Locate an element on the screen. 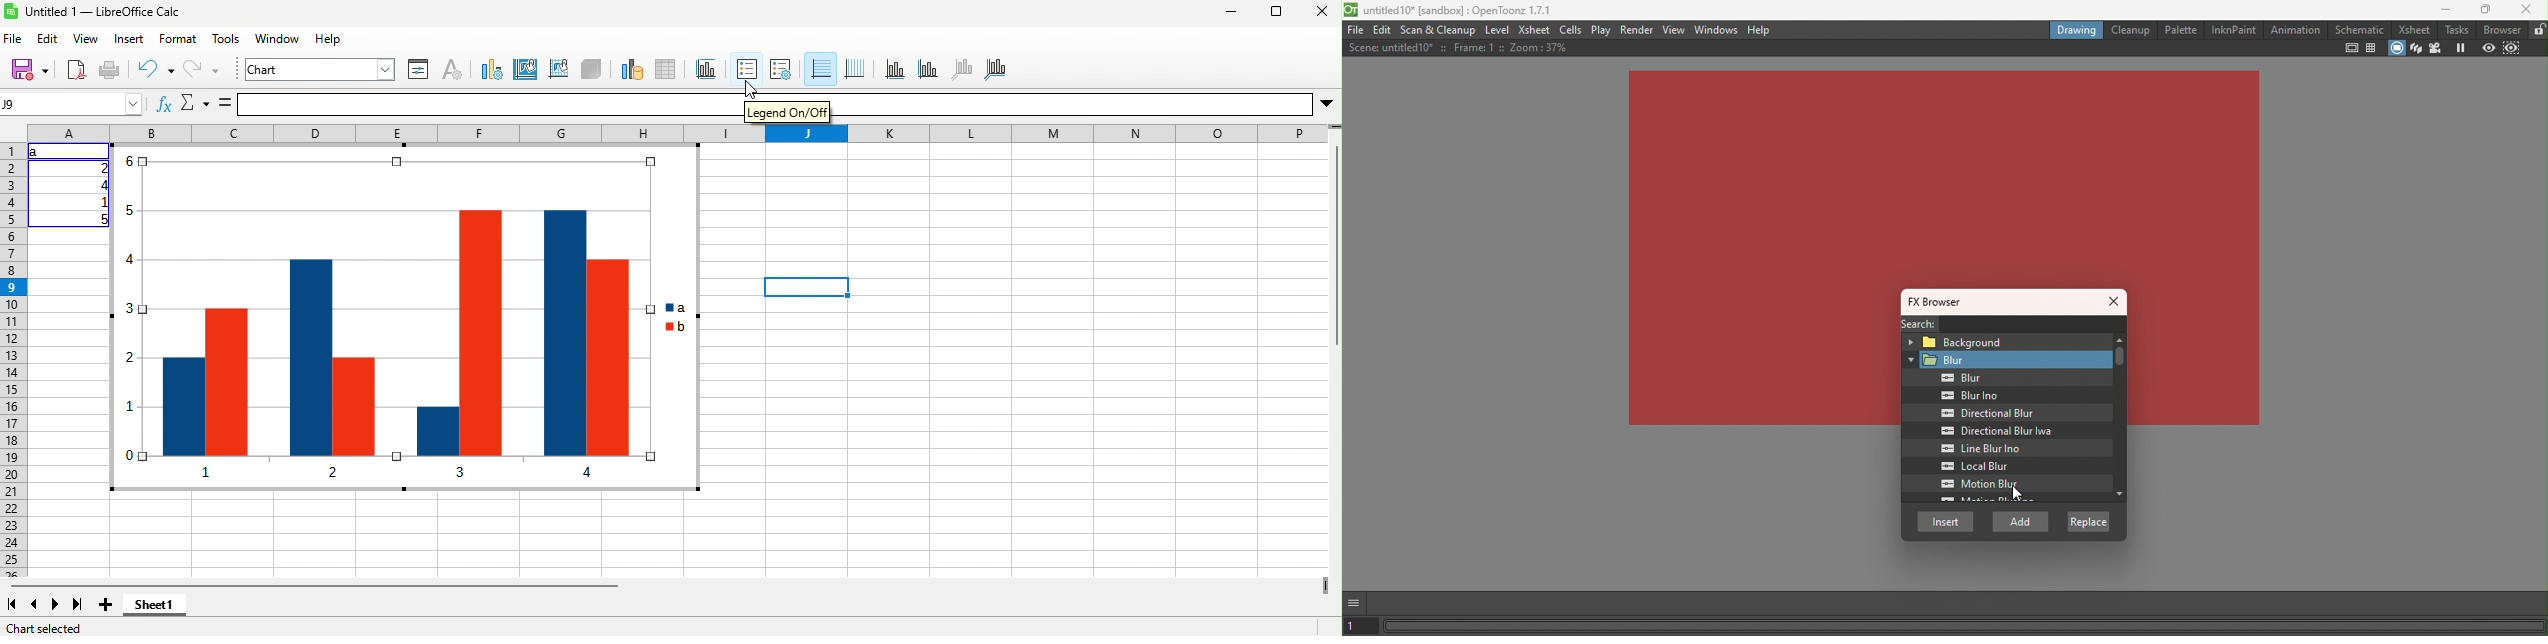 Image resolution: width=2548 pixels, height=644 pixels. data table is located at coordinates (666, 70).